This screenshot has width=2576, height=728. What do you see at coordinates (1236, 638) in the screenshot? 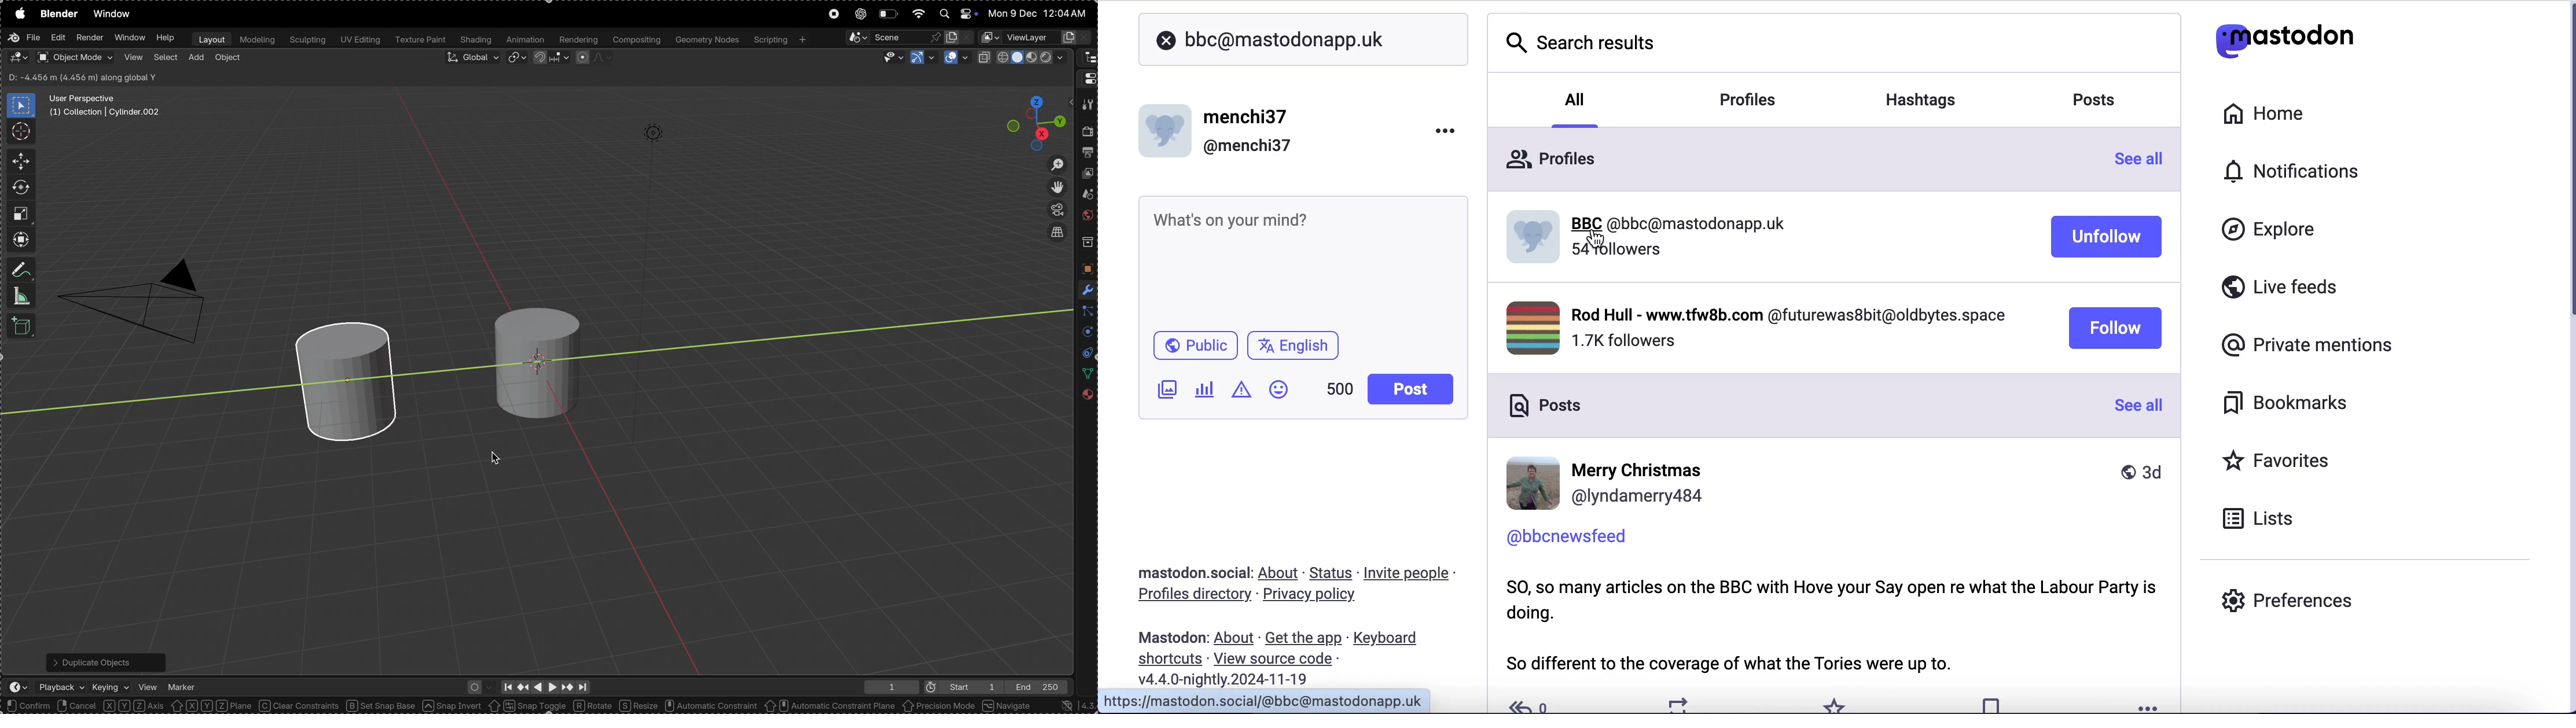
I see `about` at bounding box center [1236, 638].